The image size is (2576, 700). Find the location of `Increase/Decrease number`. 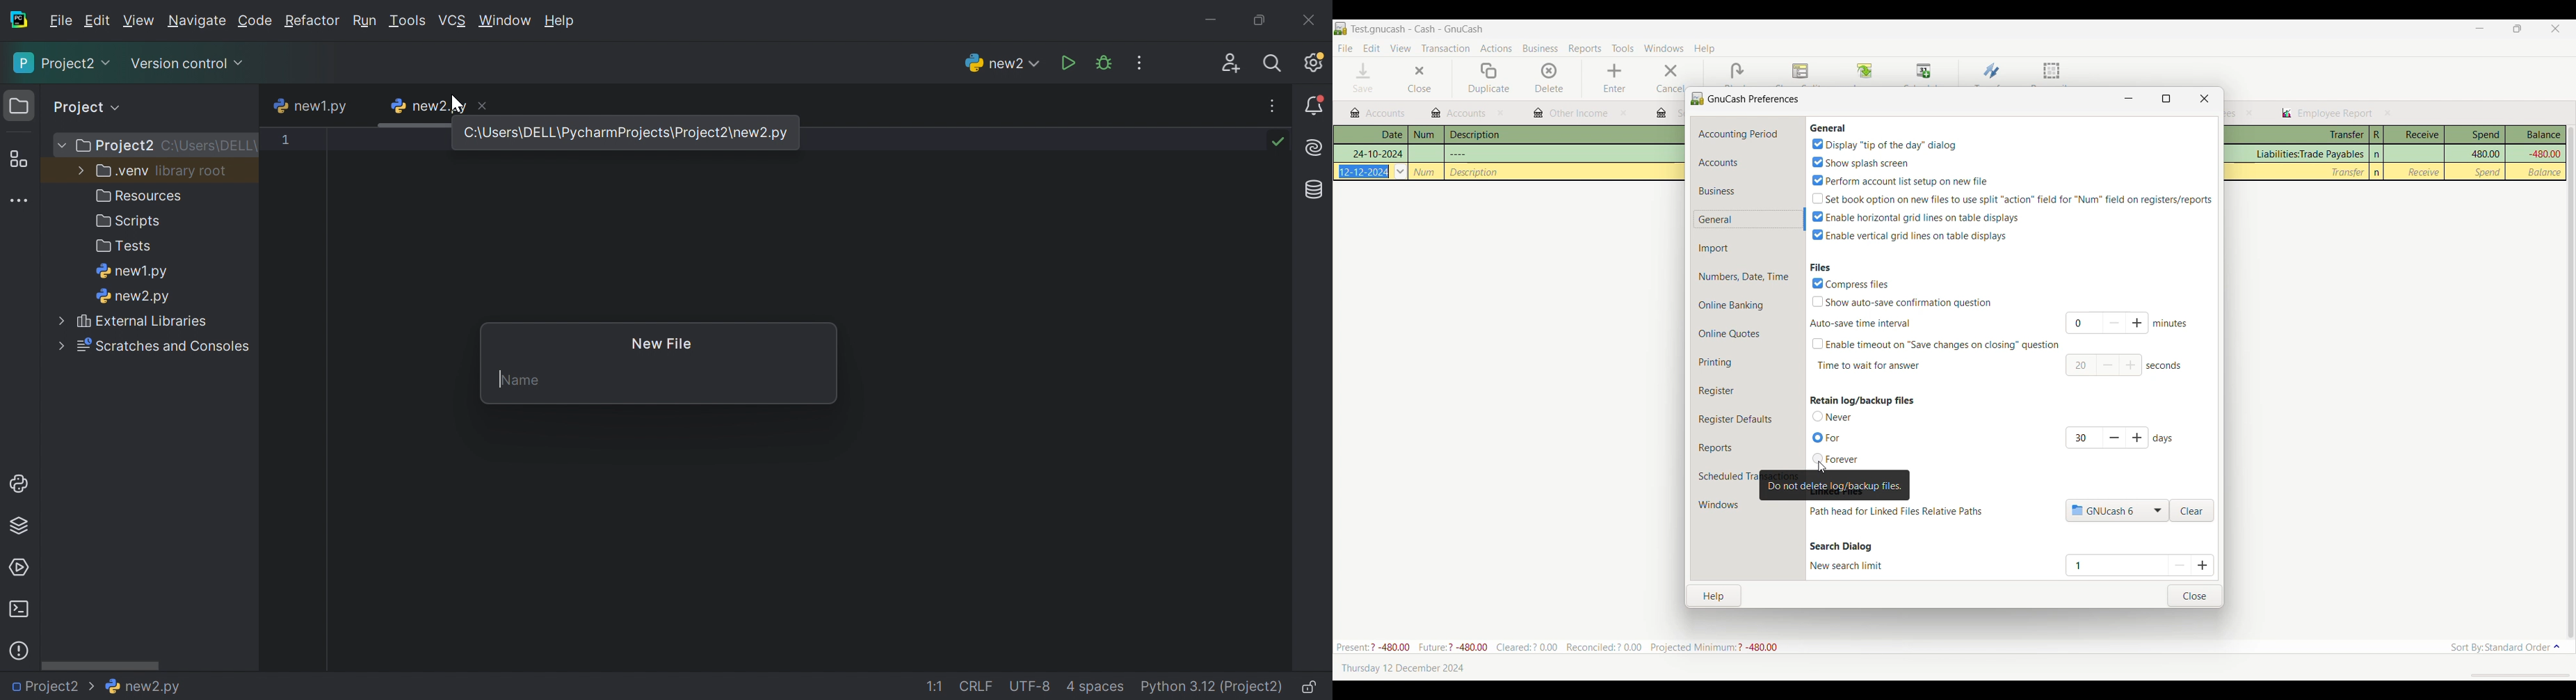

Increase/Decrease number is located at coordinates (2192, 565).